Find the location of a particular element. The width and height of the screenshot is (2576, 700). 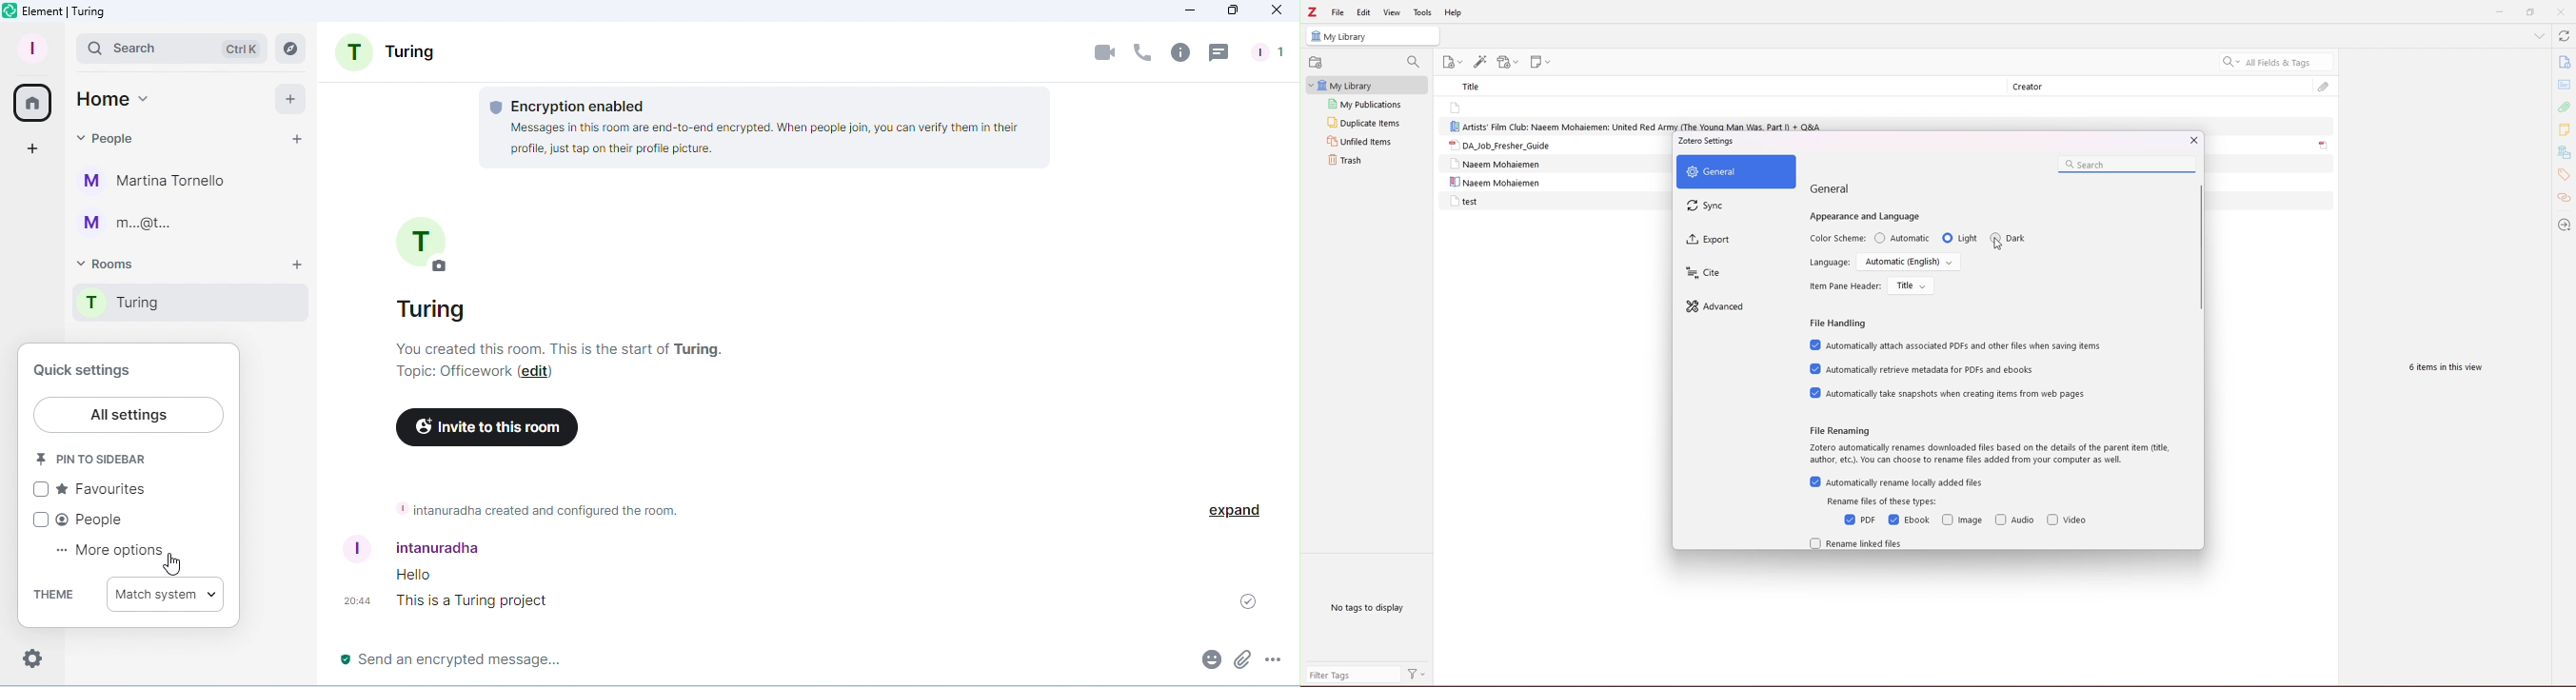

Close is located at coordinates (1278, 11).